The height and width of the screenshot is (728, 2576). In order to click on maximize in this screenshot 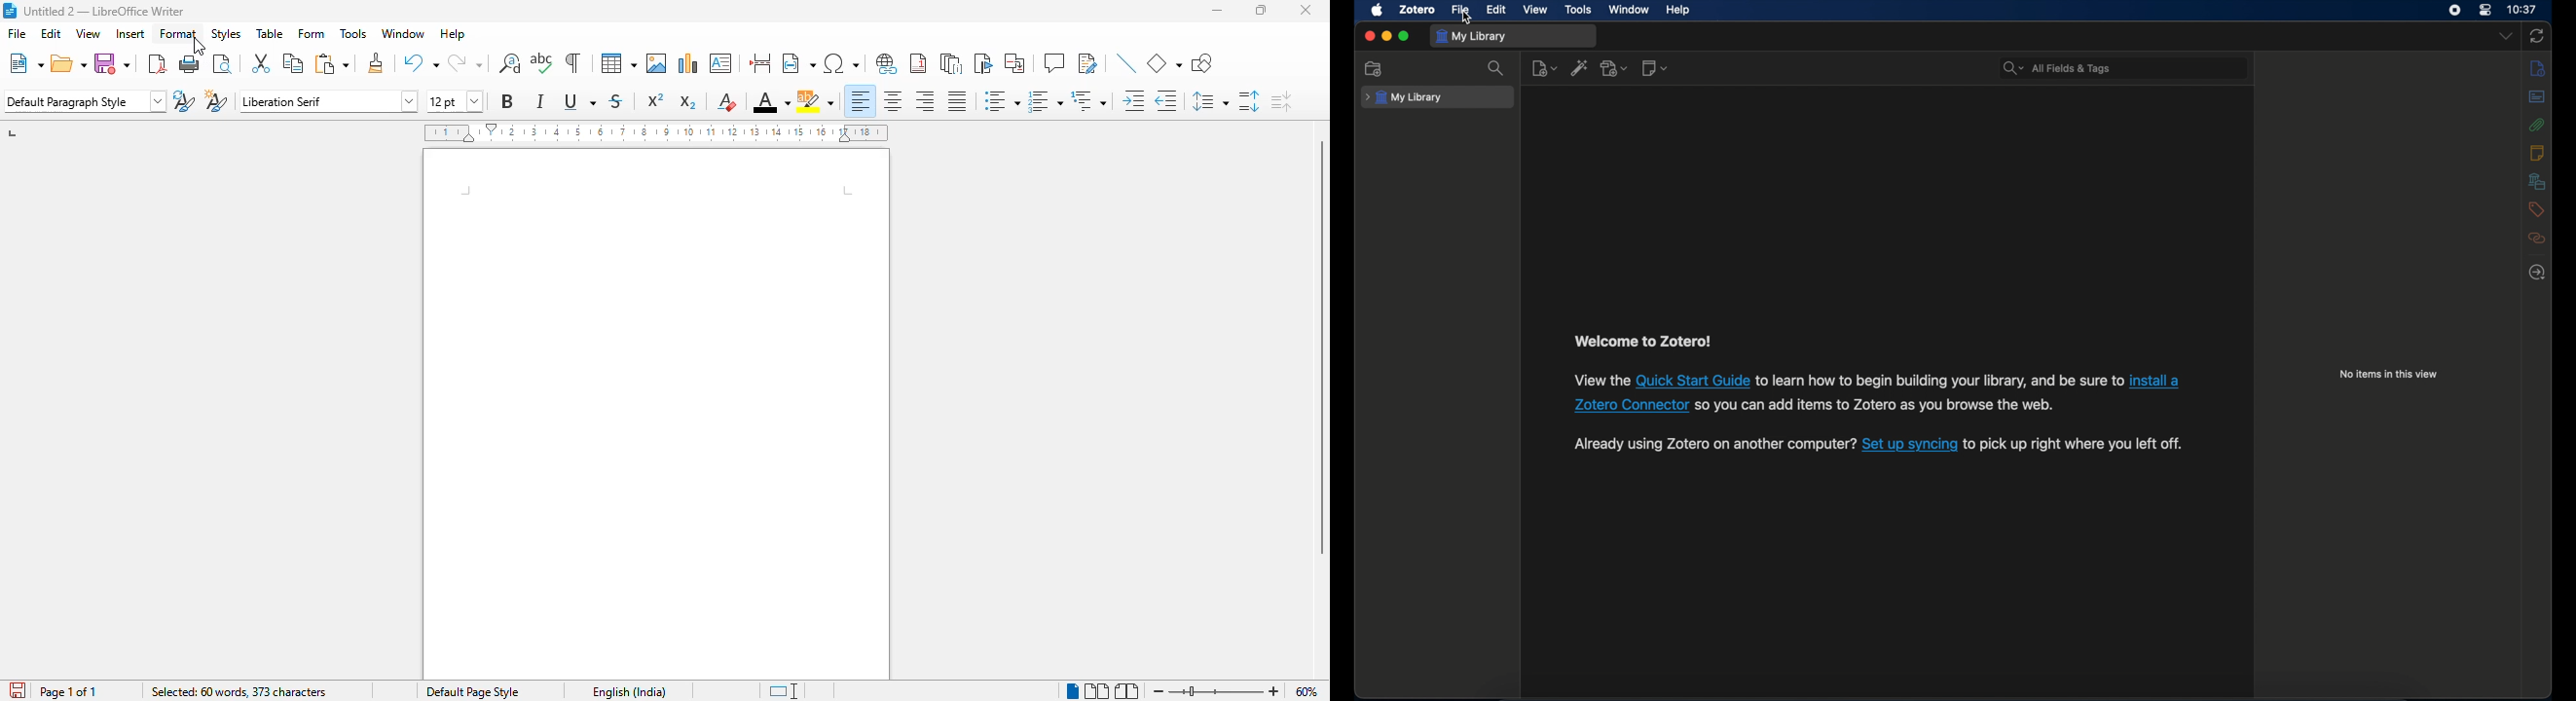, I will do `click(1405, 37)`.